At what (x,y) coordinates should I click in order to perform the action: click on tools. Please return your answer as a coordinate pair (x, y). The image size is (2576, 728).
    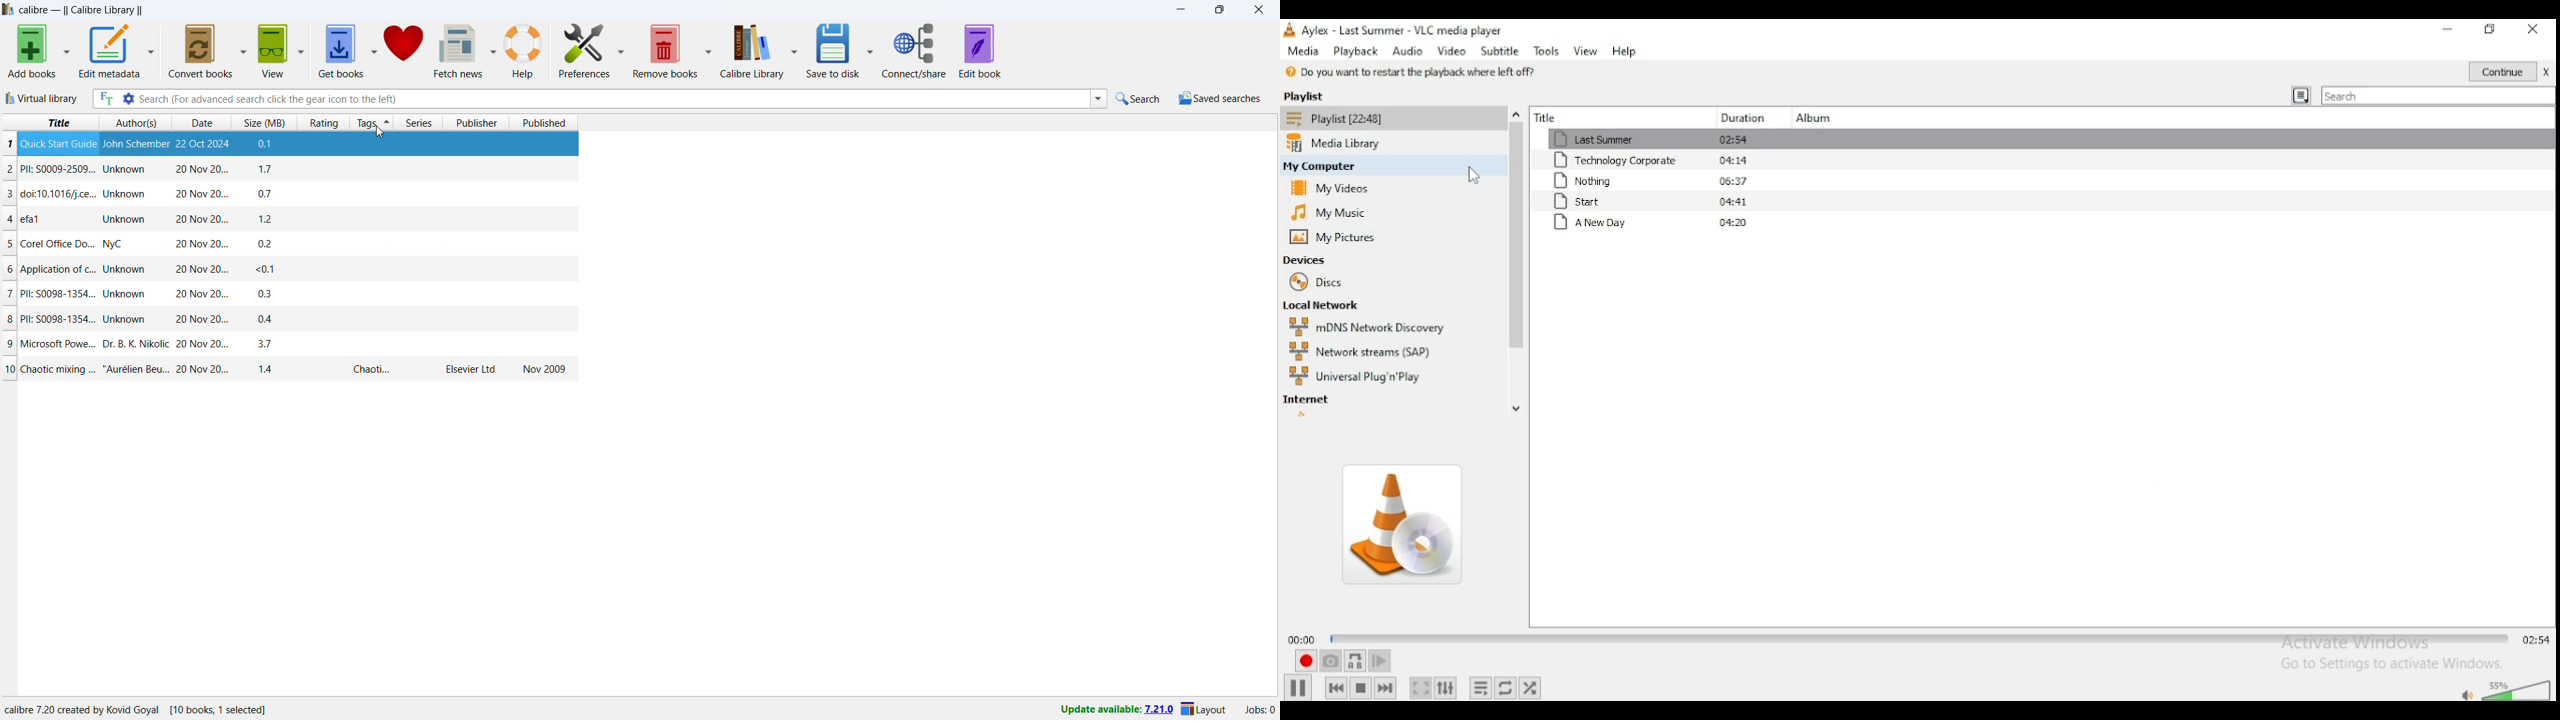
    Looking at the image, I should click on (1546, 51).